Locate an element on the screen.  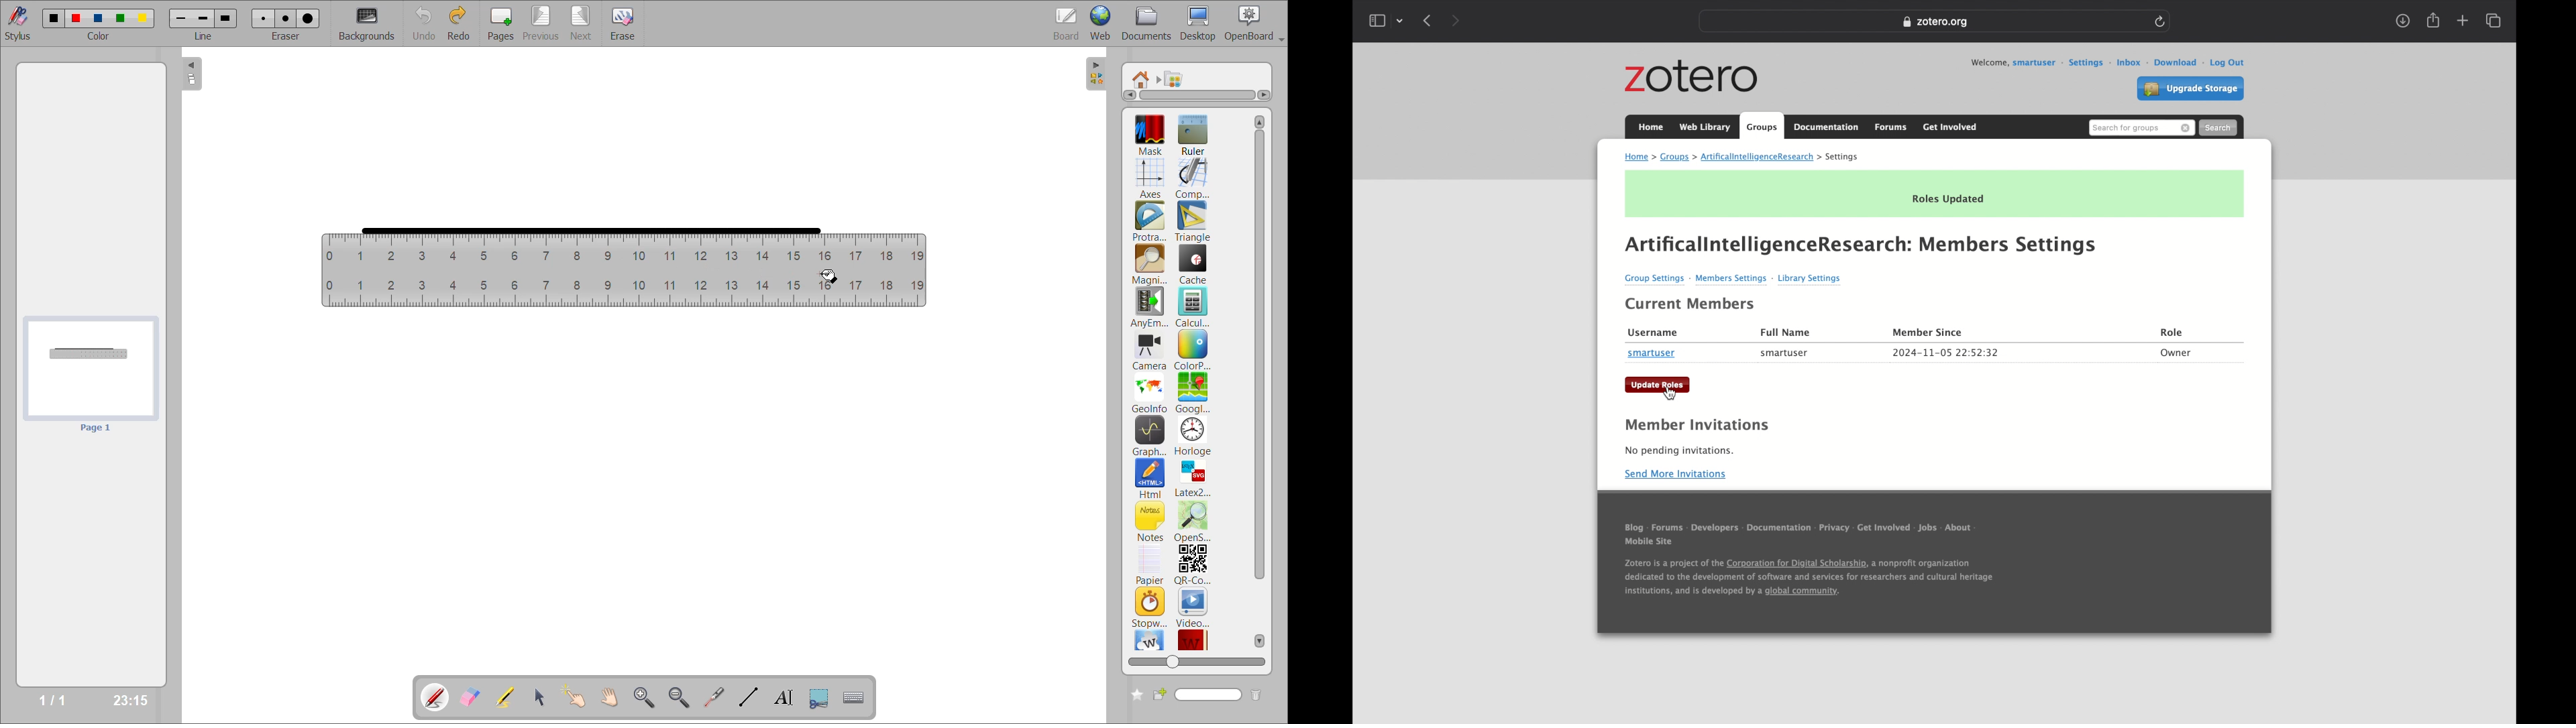
display virtual keyboard is located at coordinates (856, 697).